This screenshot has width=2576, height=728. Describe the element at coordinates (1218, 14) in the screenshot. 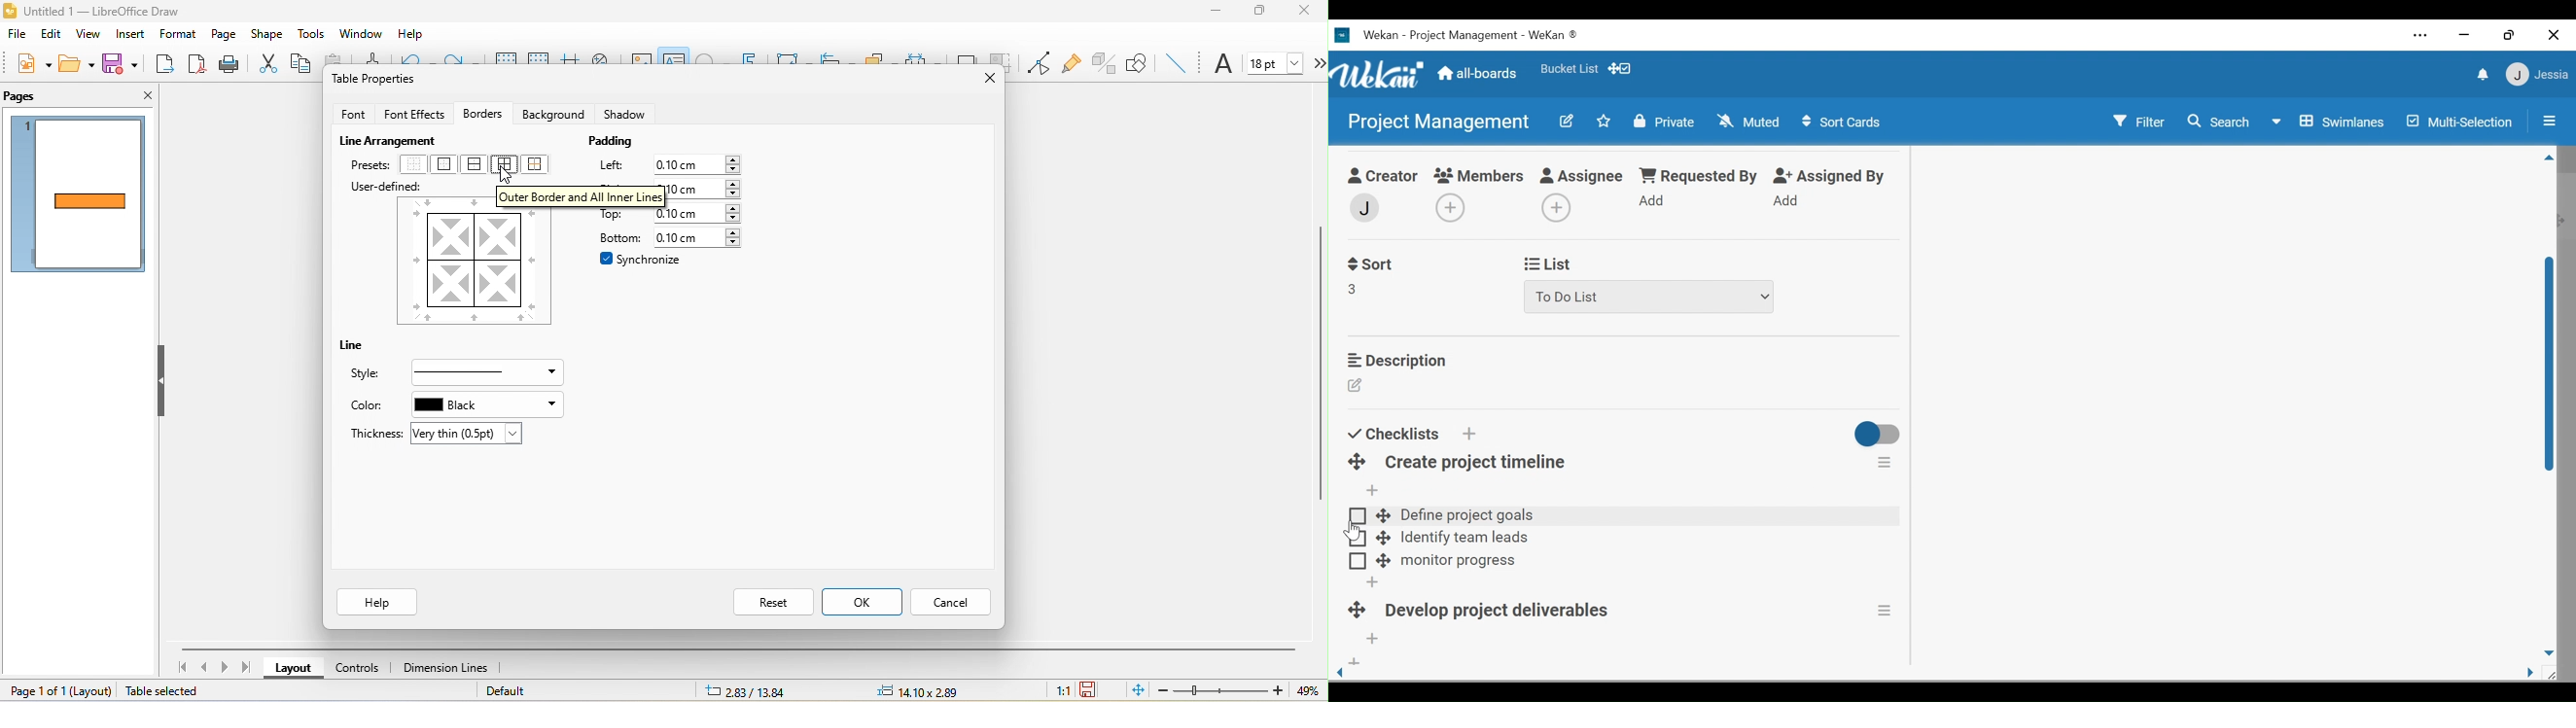

I see `minimize` at that location.